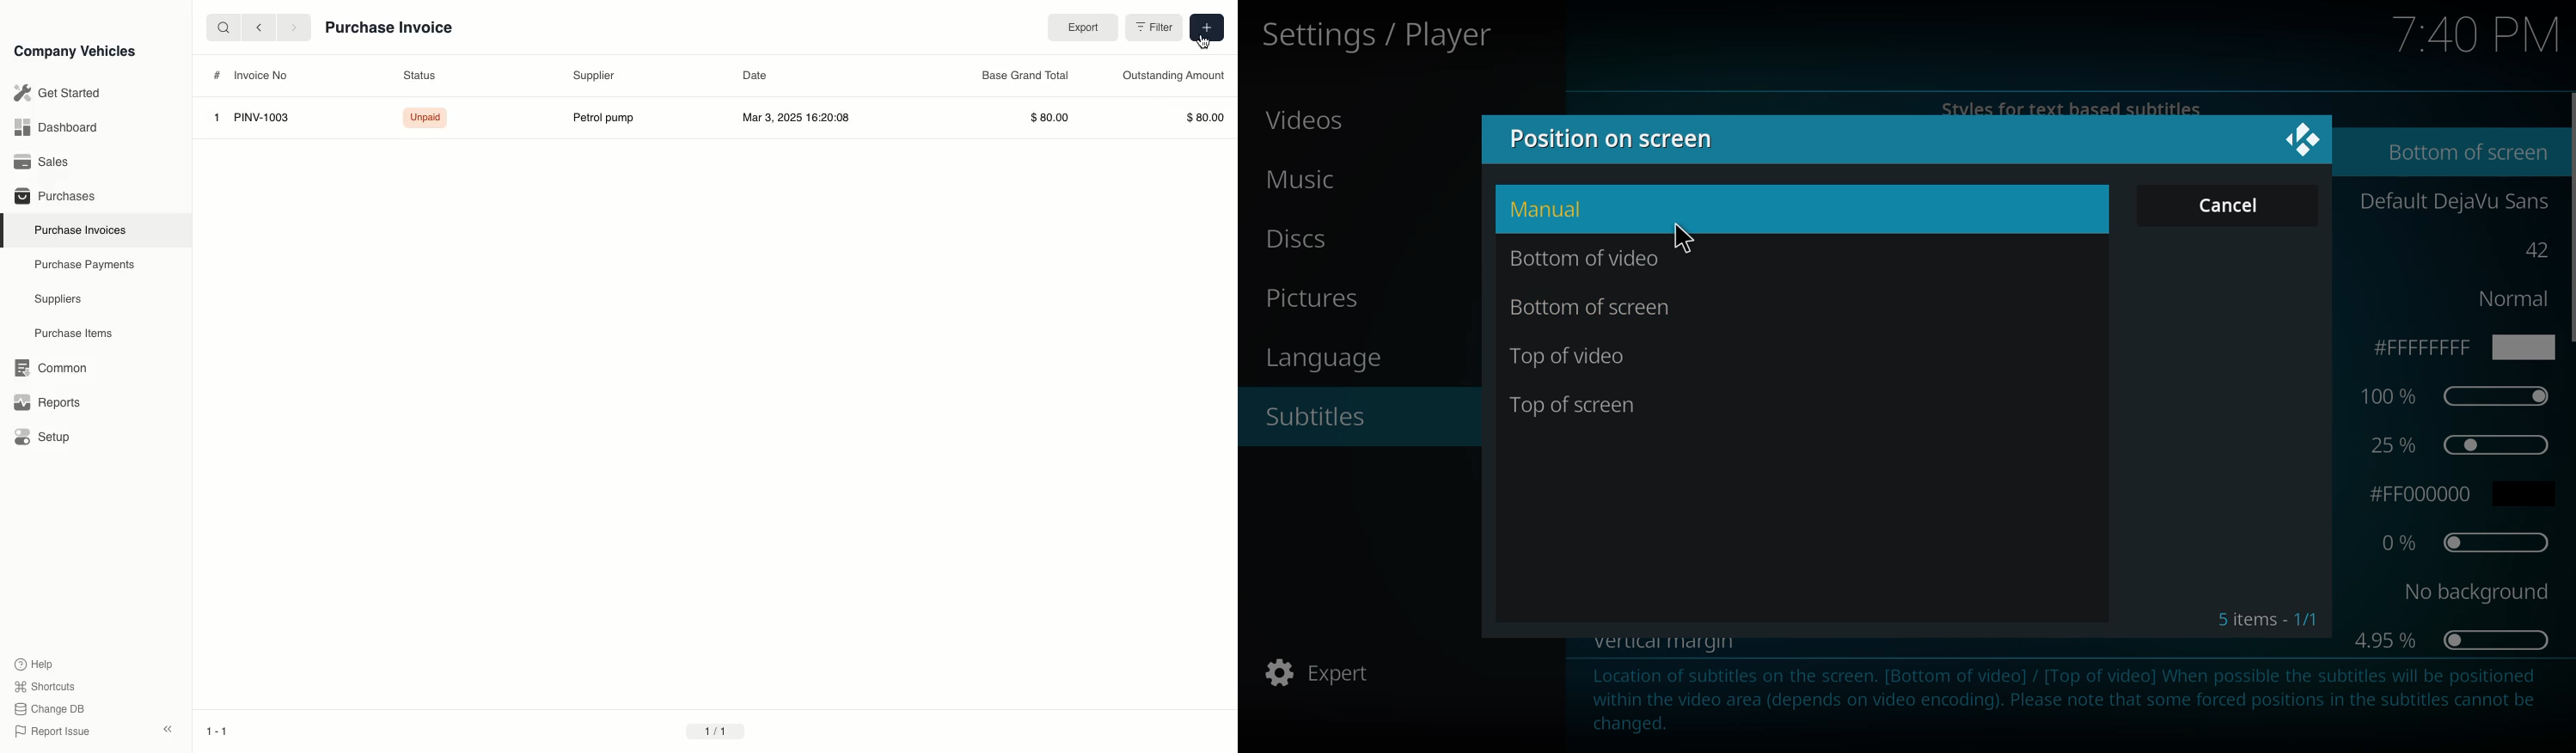  I want to click on 5 items, so click(2267, 620).